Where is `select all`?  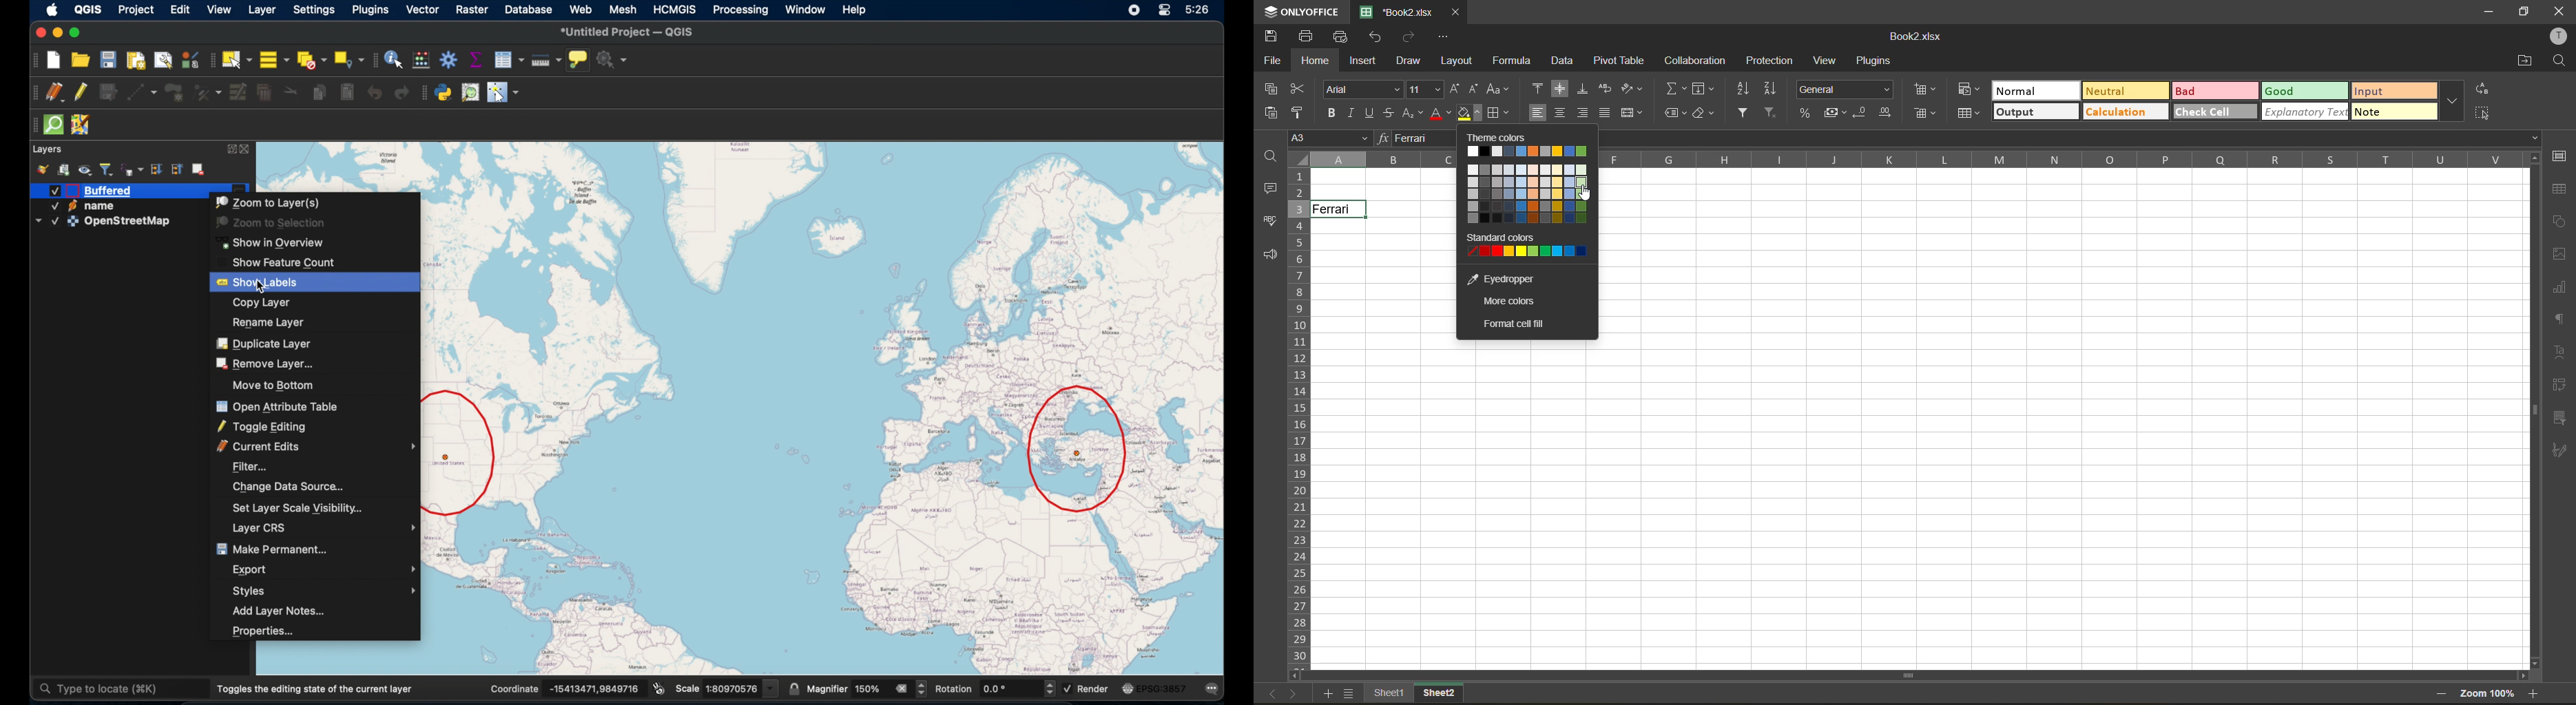 select all is located at coordinates (2486, 114).